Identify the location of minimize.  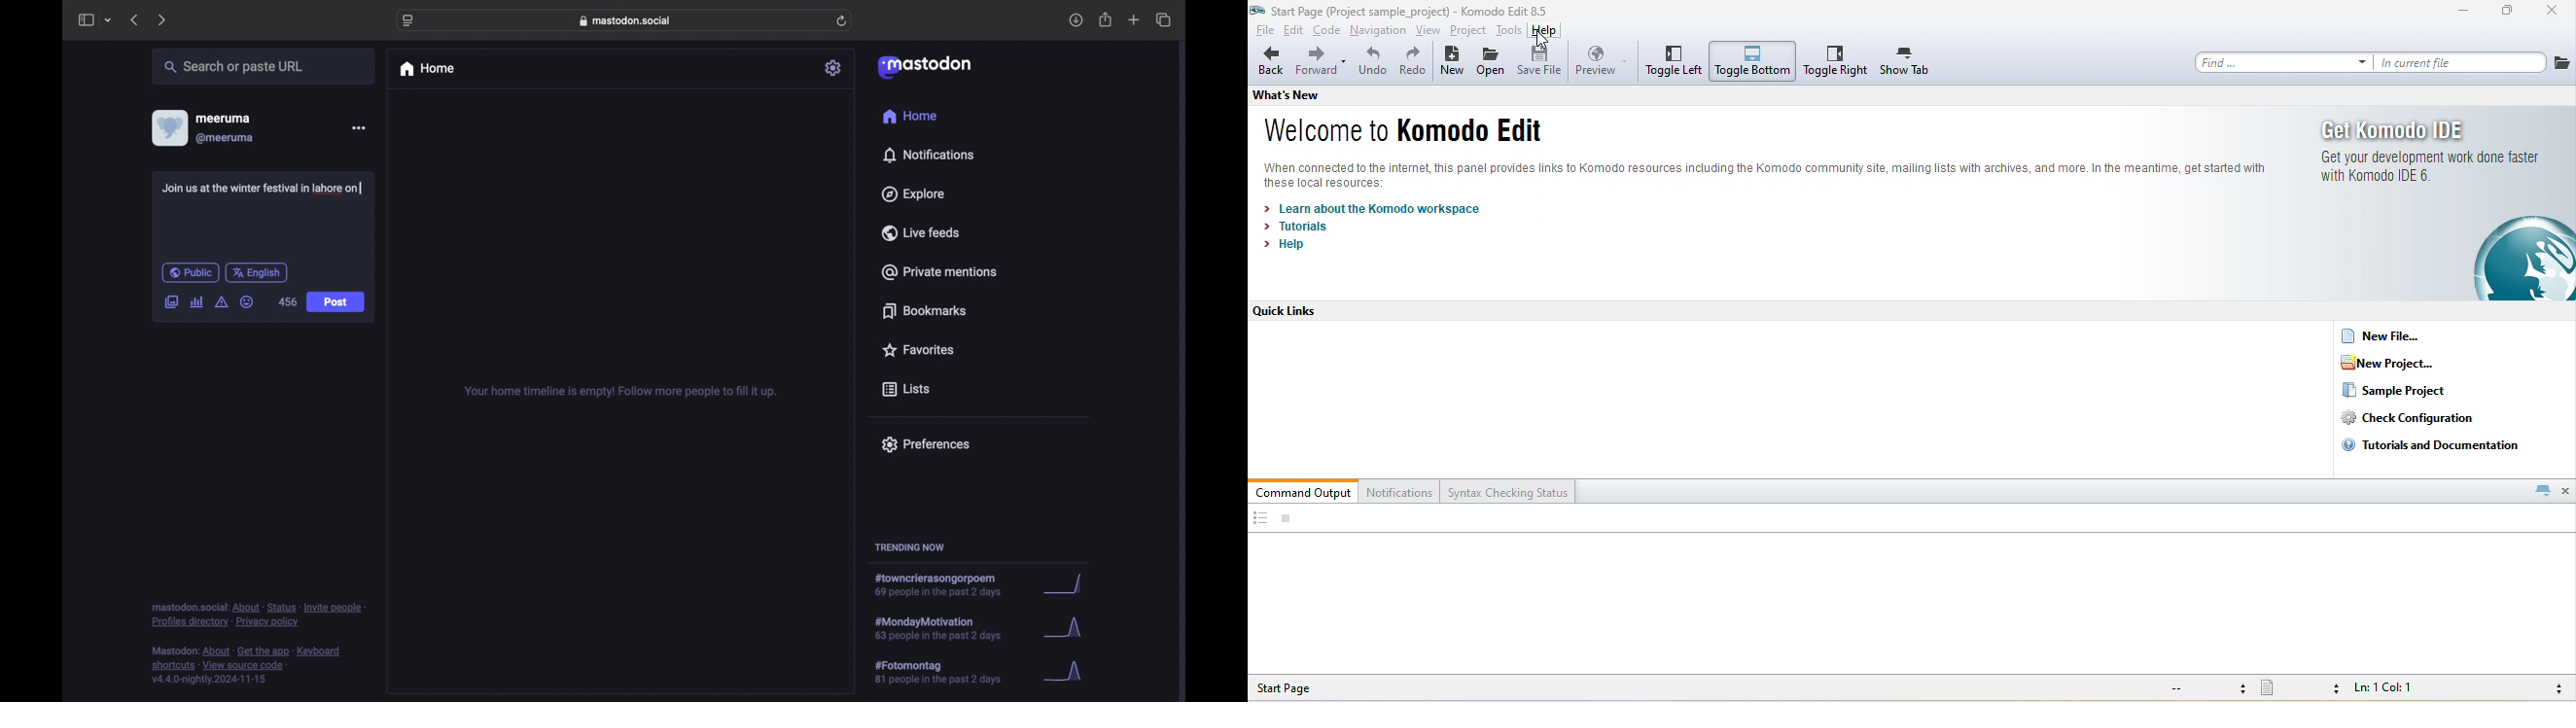
(2463, 13).